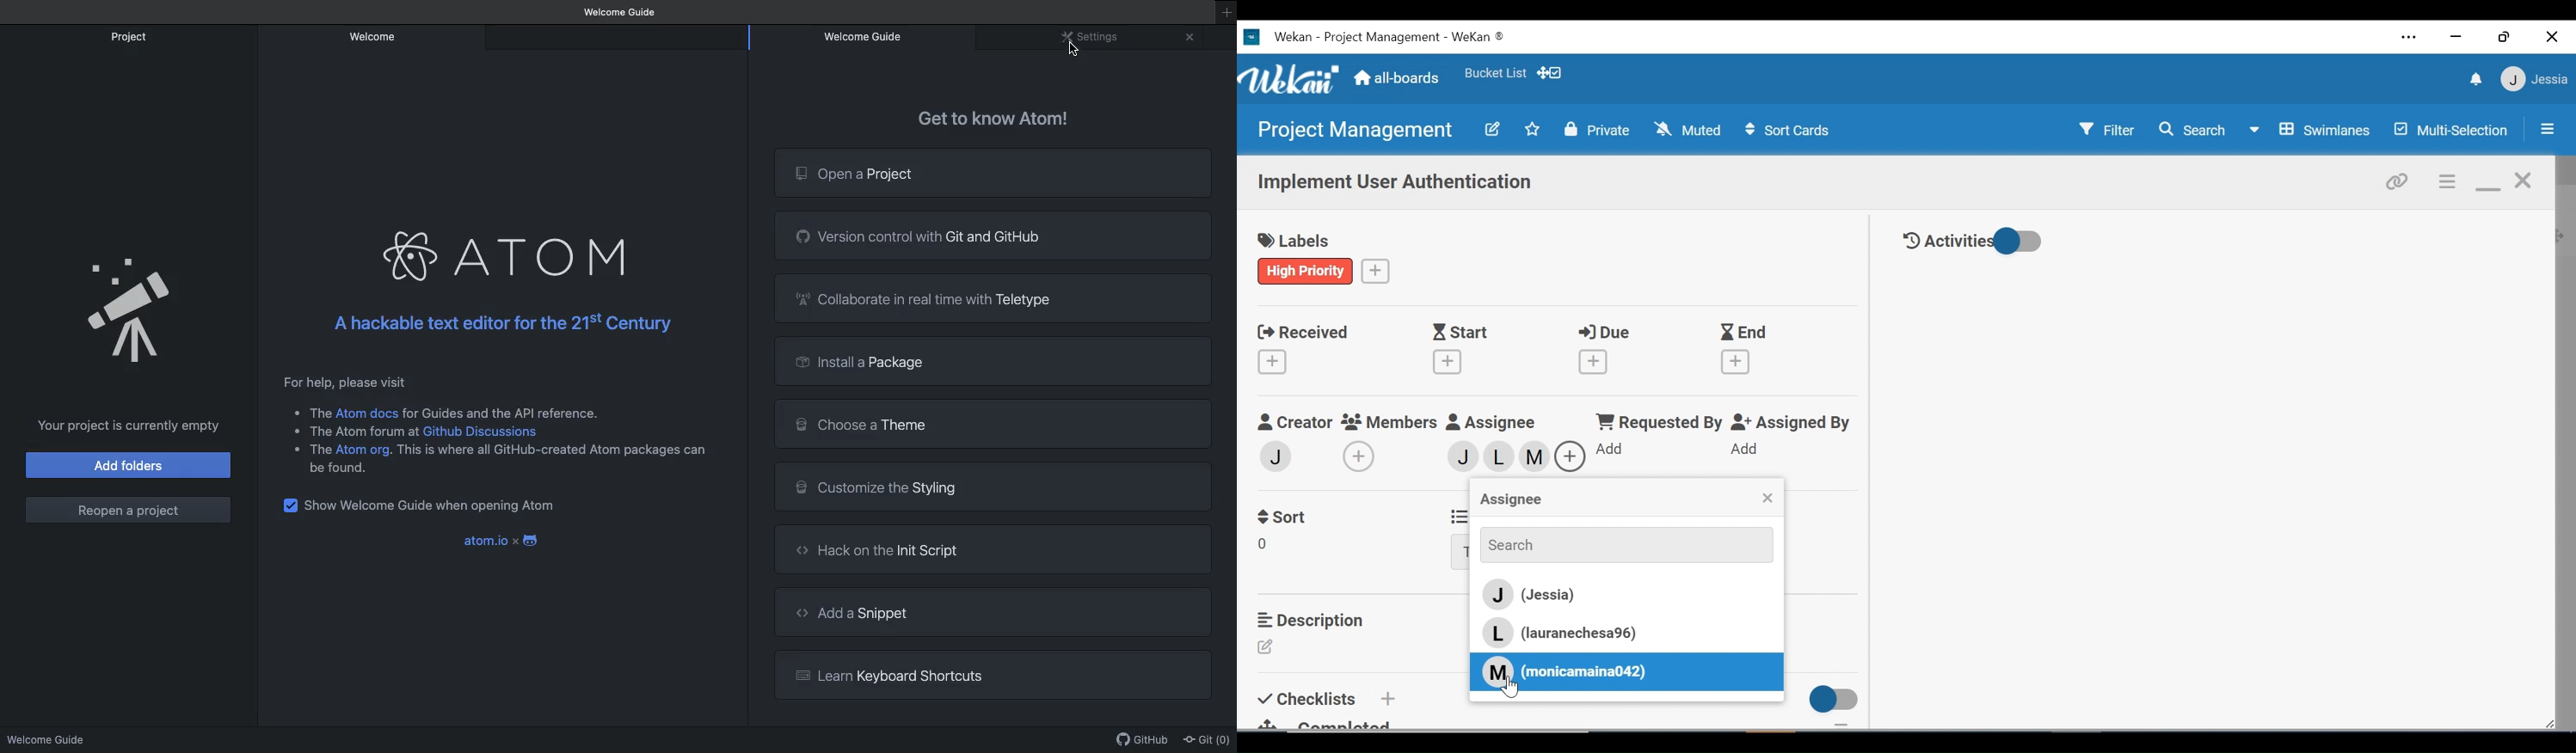 This screenshot has height=756, width=2576. Describe the element at coordinates (126, 424) in the screenshot. I see `Your project is currently empty` at that location.